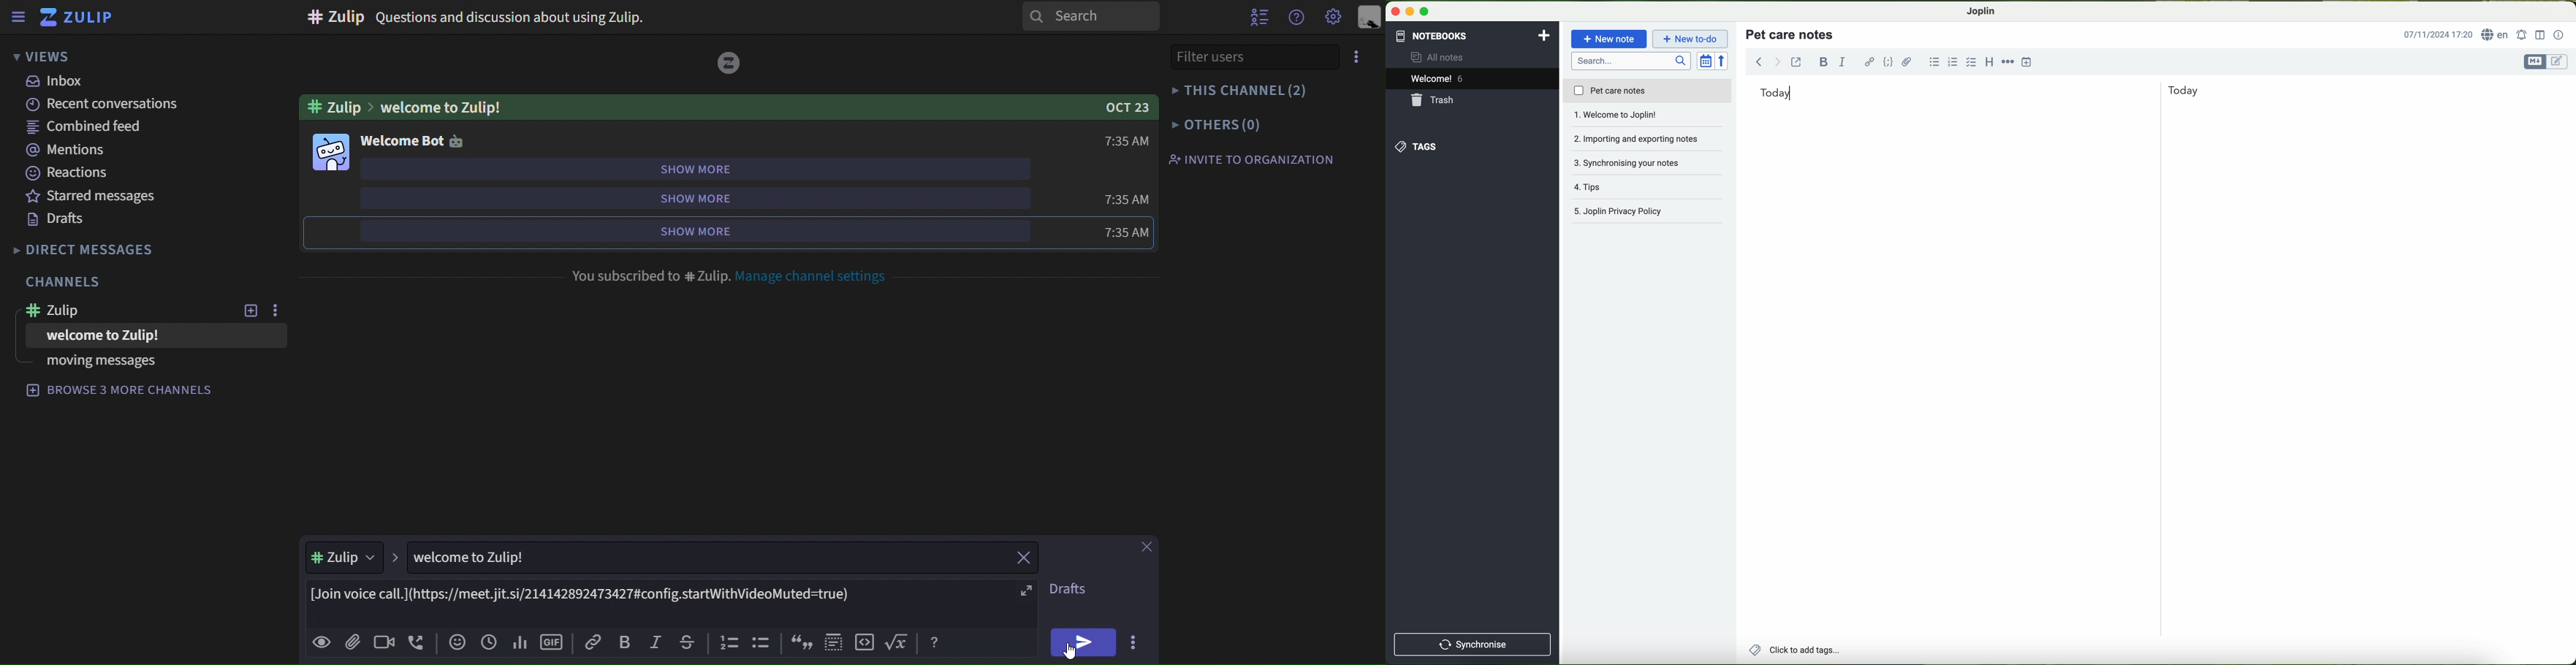 The image size is (2576, 672). What do you see at coordinates (2545, 62) in the screenshot?
I see `toggle editors` at bounding box center [2545, 62].